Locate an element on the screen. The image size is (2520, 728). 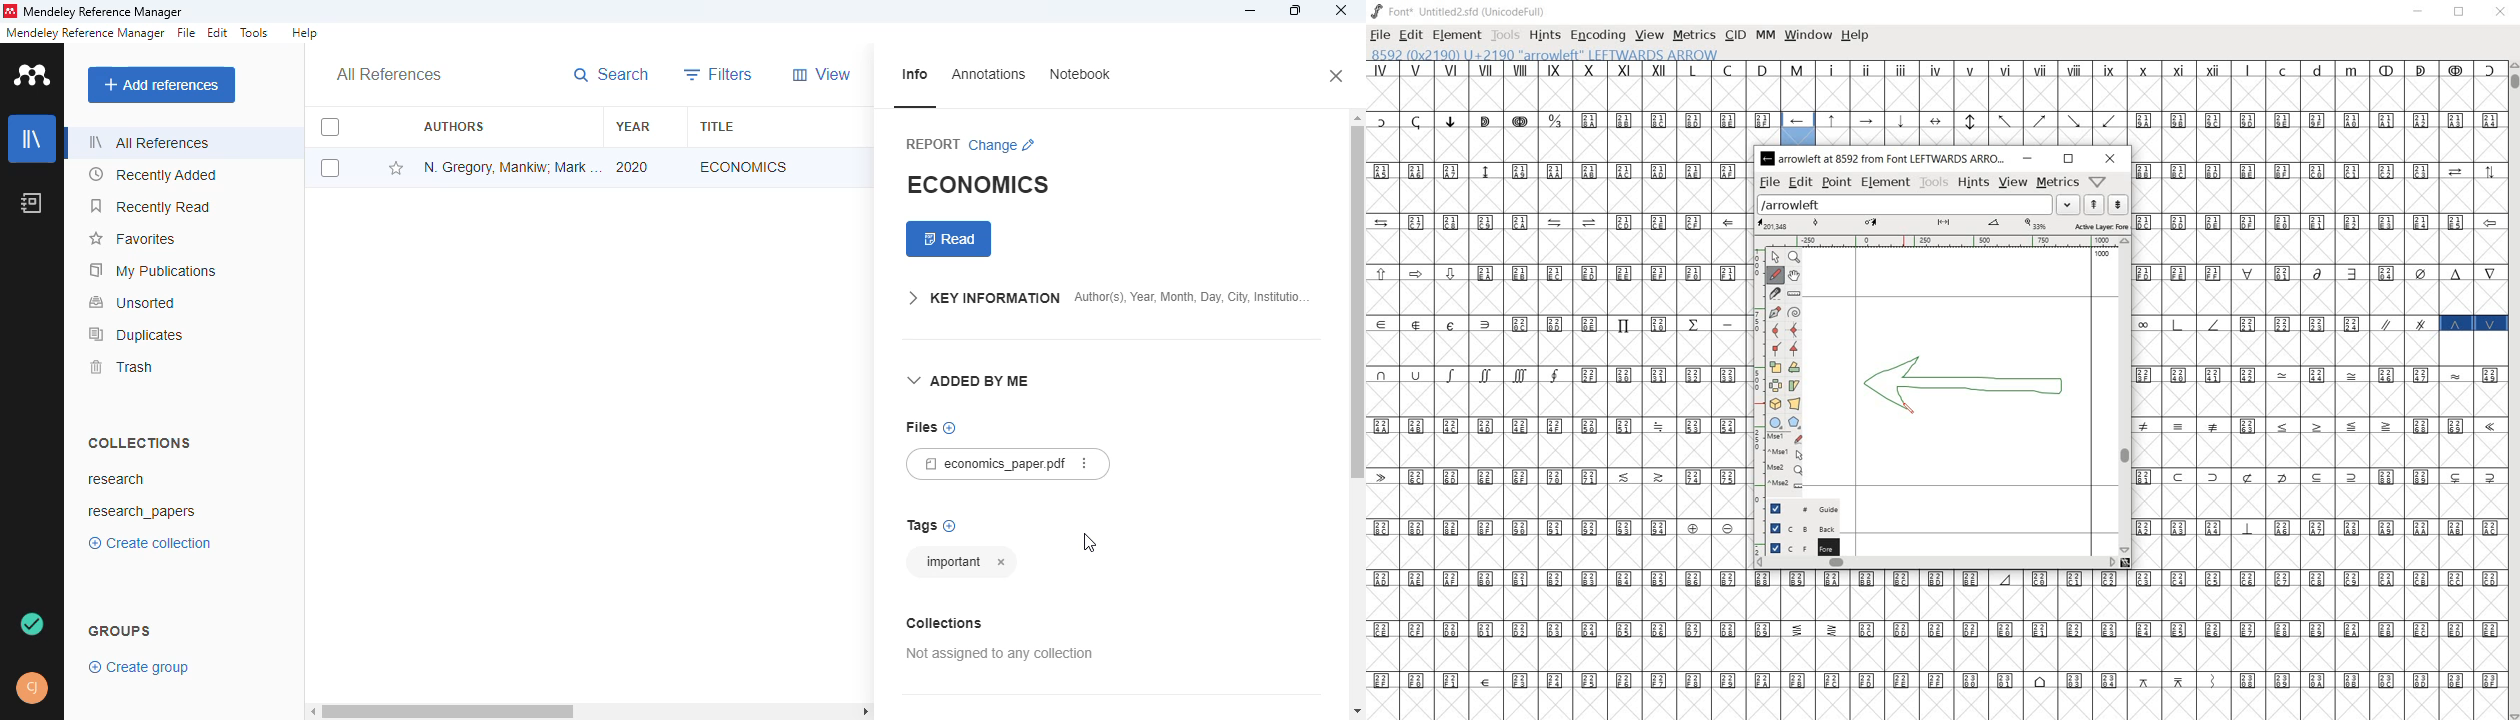
library is located at coordinates (32, 139).